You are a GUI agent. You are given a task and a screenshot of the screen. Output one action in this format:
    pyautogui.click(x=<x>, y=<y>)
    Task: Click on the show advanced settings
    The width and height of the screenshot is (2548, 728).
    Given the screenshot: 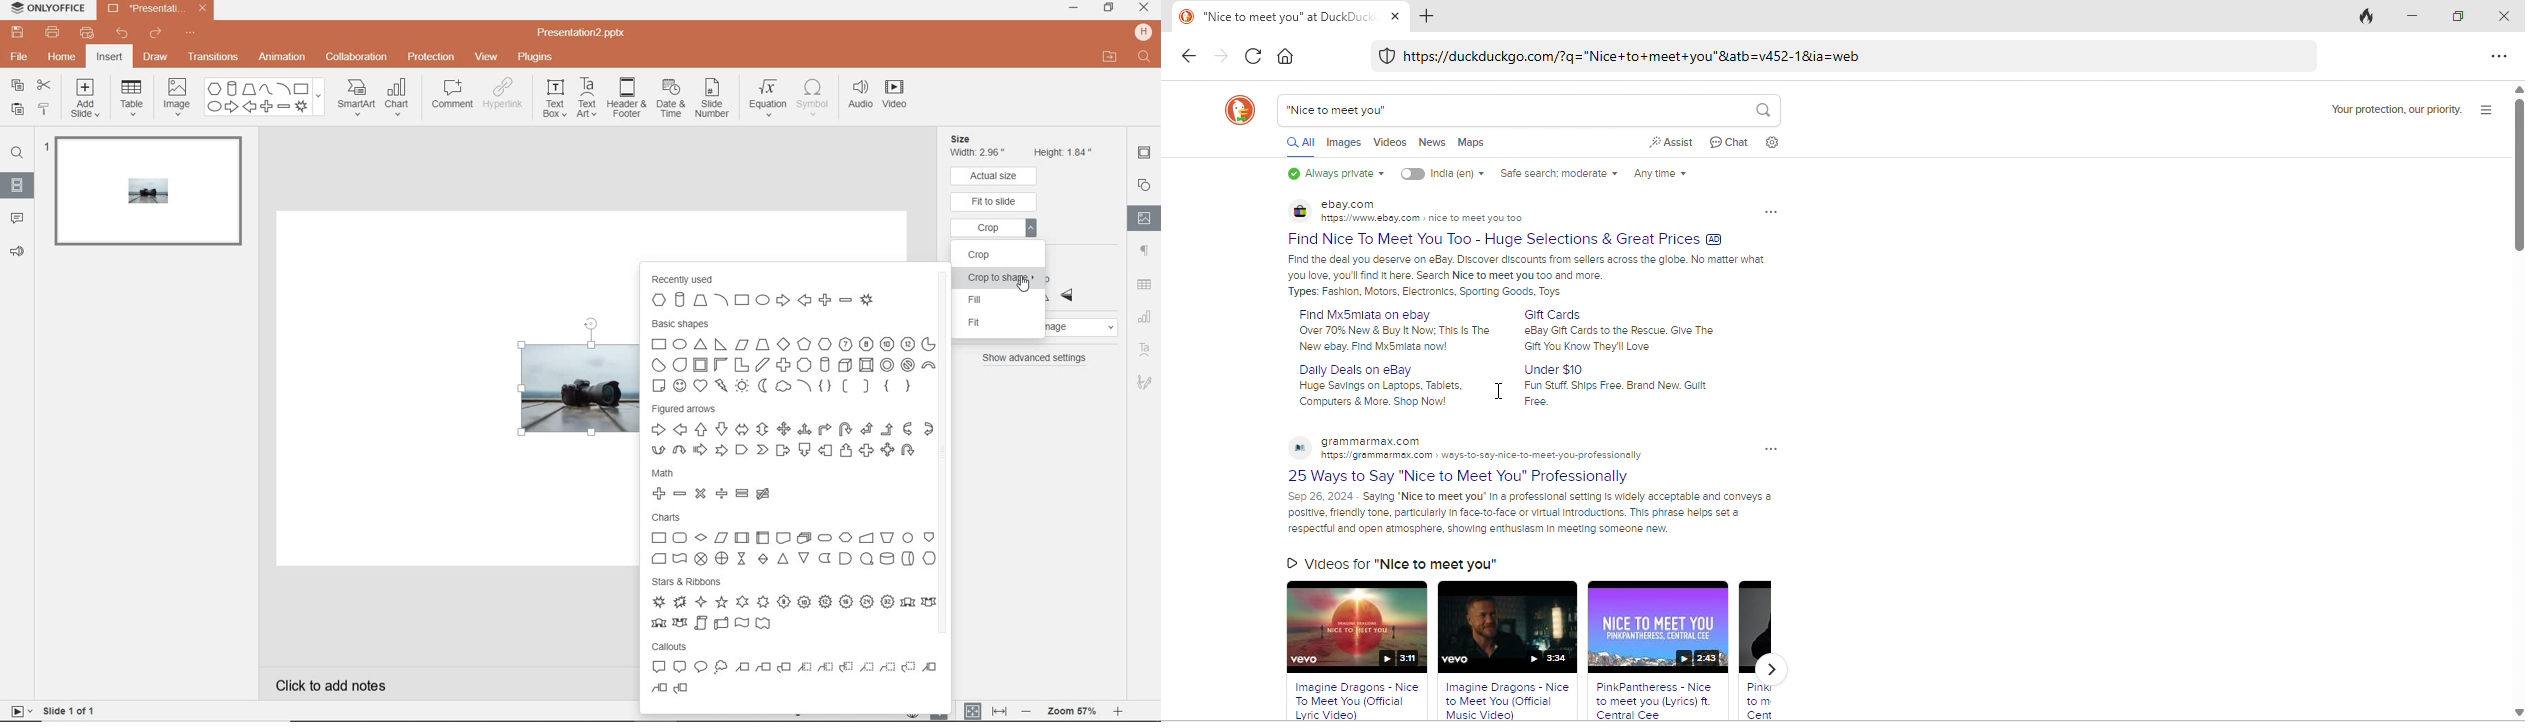 What is the action you would take?
    pyautogui.click(x=1036, y=358)
    